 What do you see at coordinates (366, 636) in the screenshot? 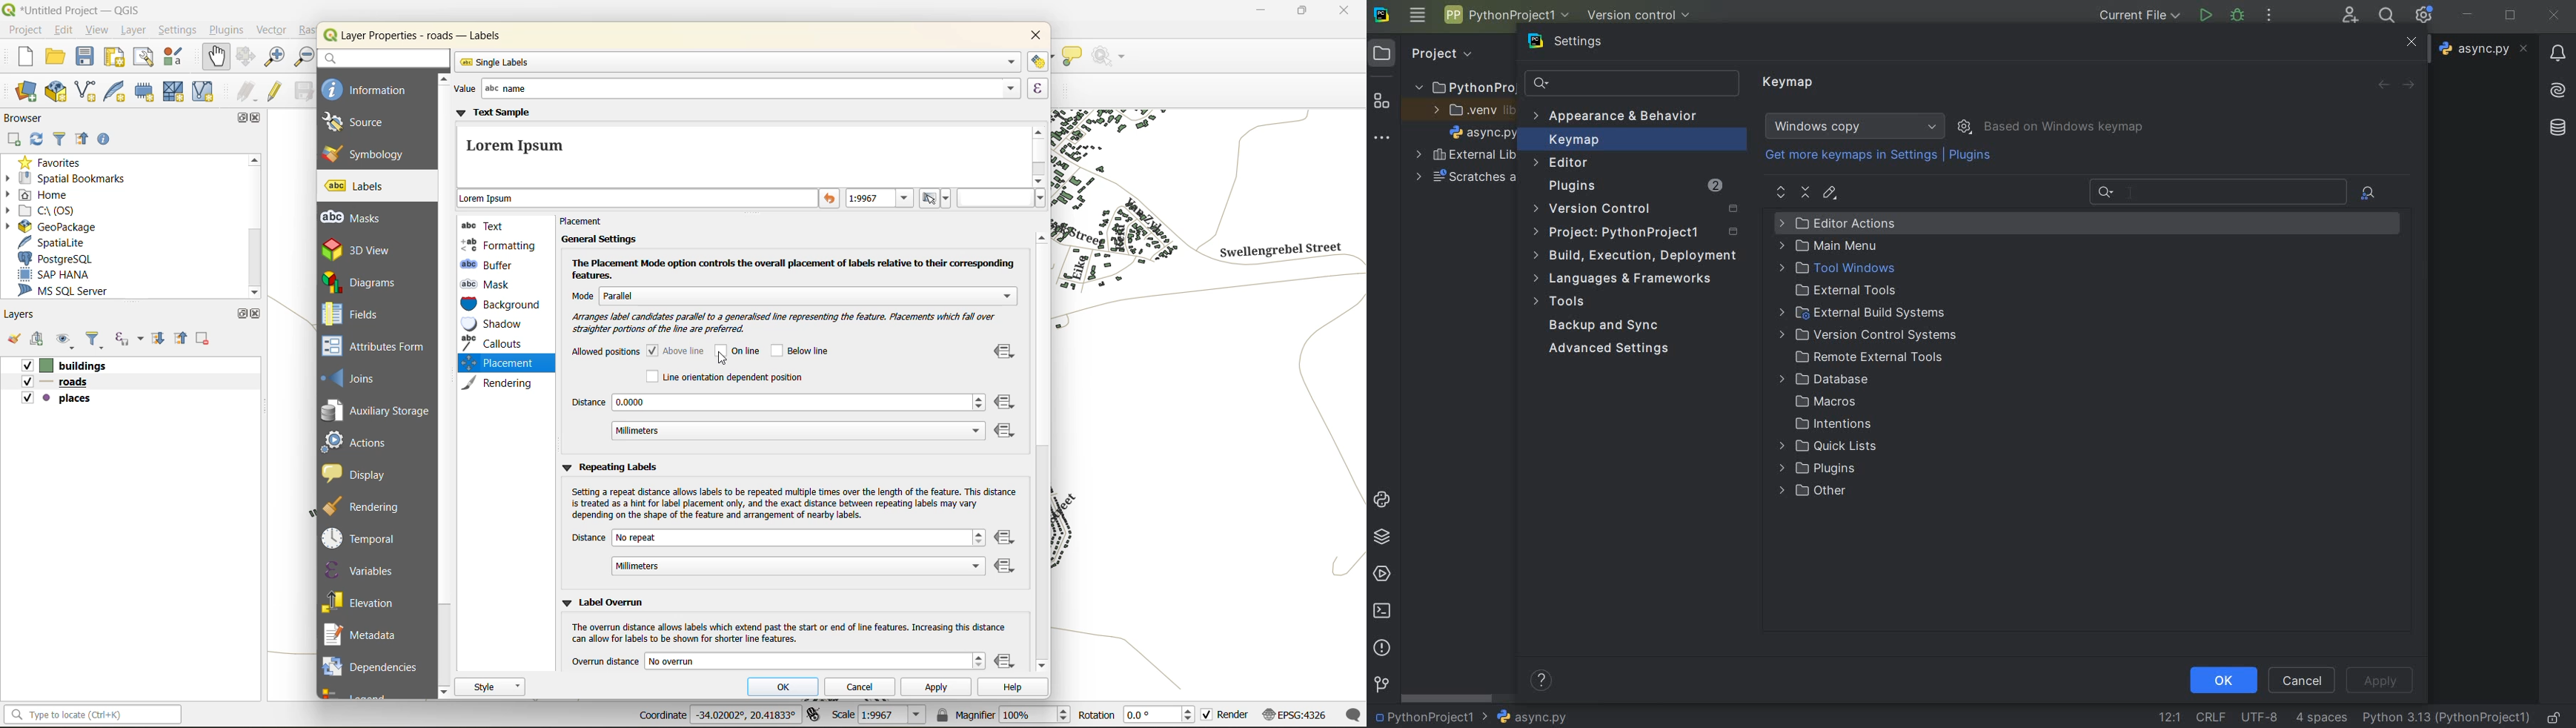
I see `metadata` at bounding box center [366, 636].